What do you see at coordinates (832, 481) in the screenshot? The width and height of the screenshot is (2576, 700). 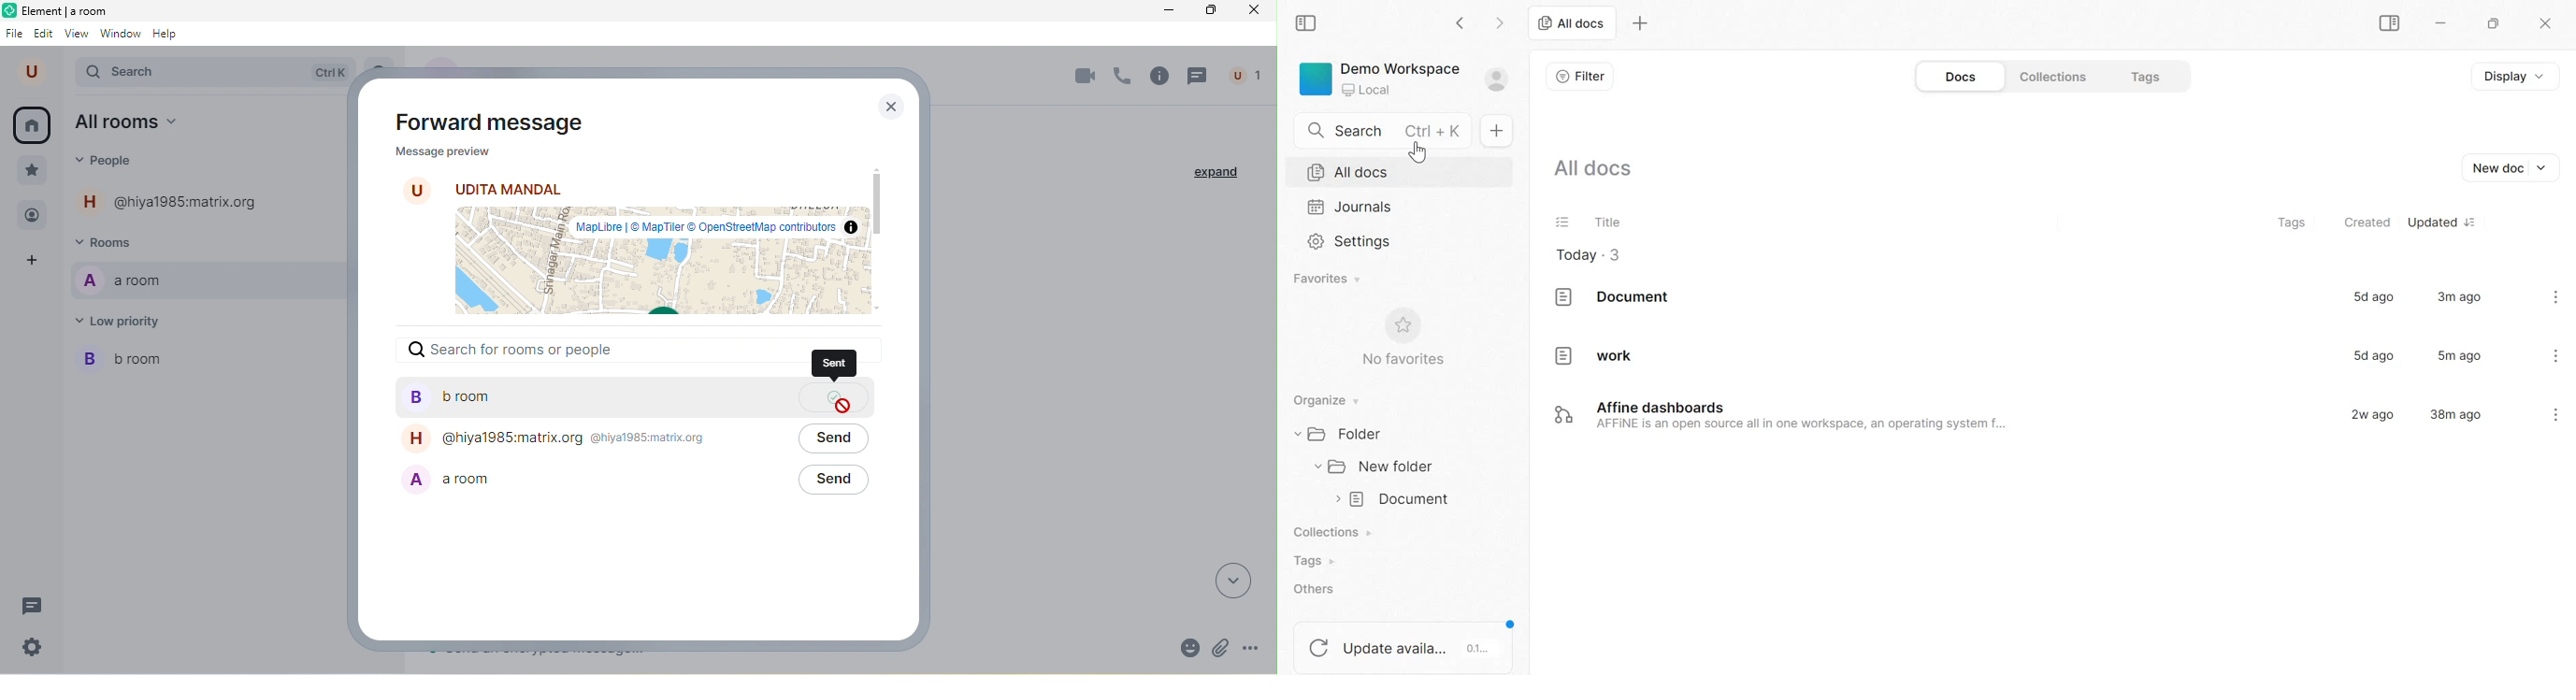 I see `send` at bounding box center [832, 481].